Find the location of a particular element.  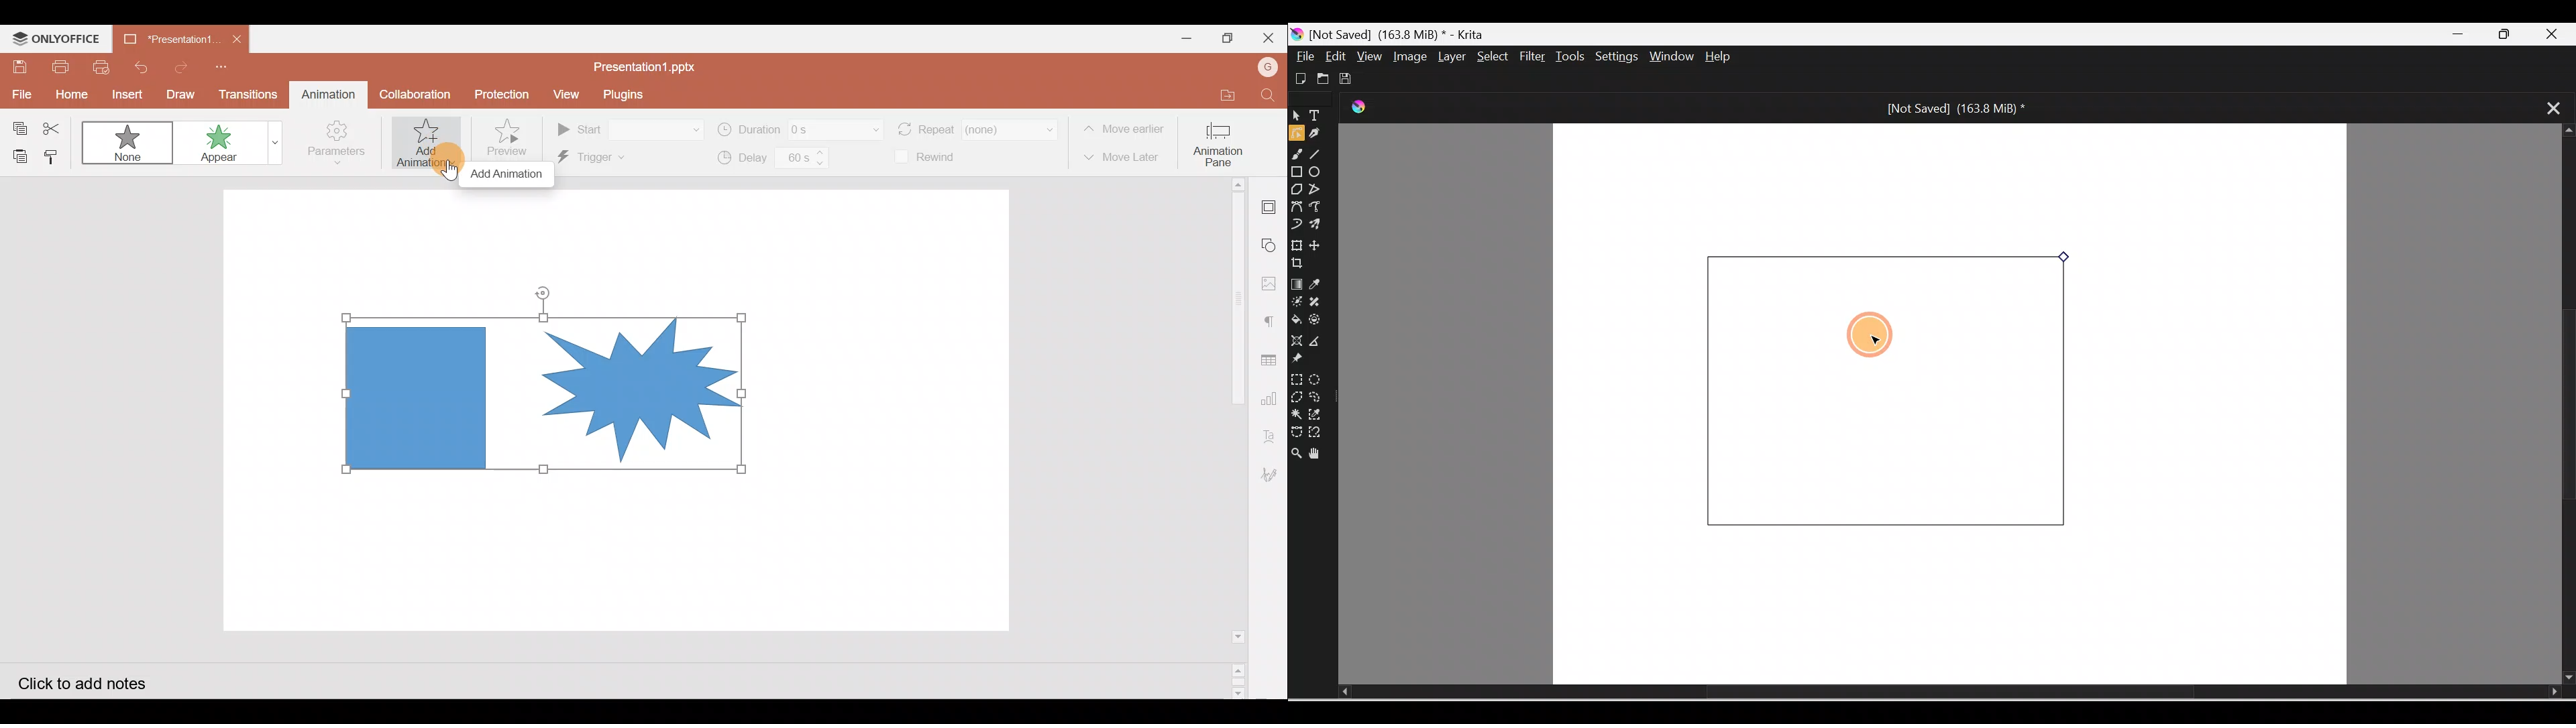

Paste is located at coordinates (17, 157).